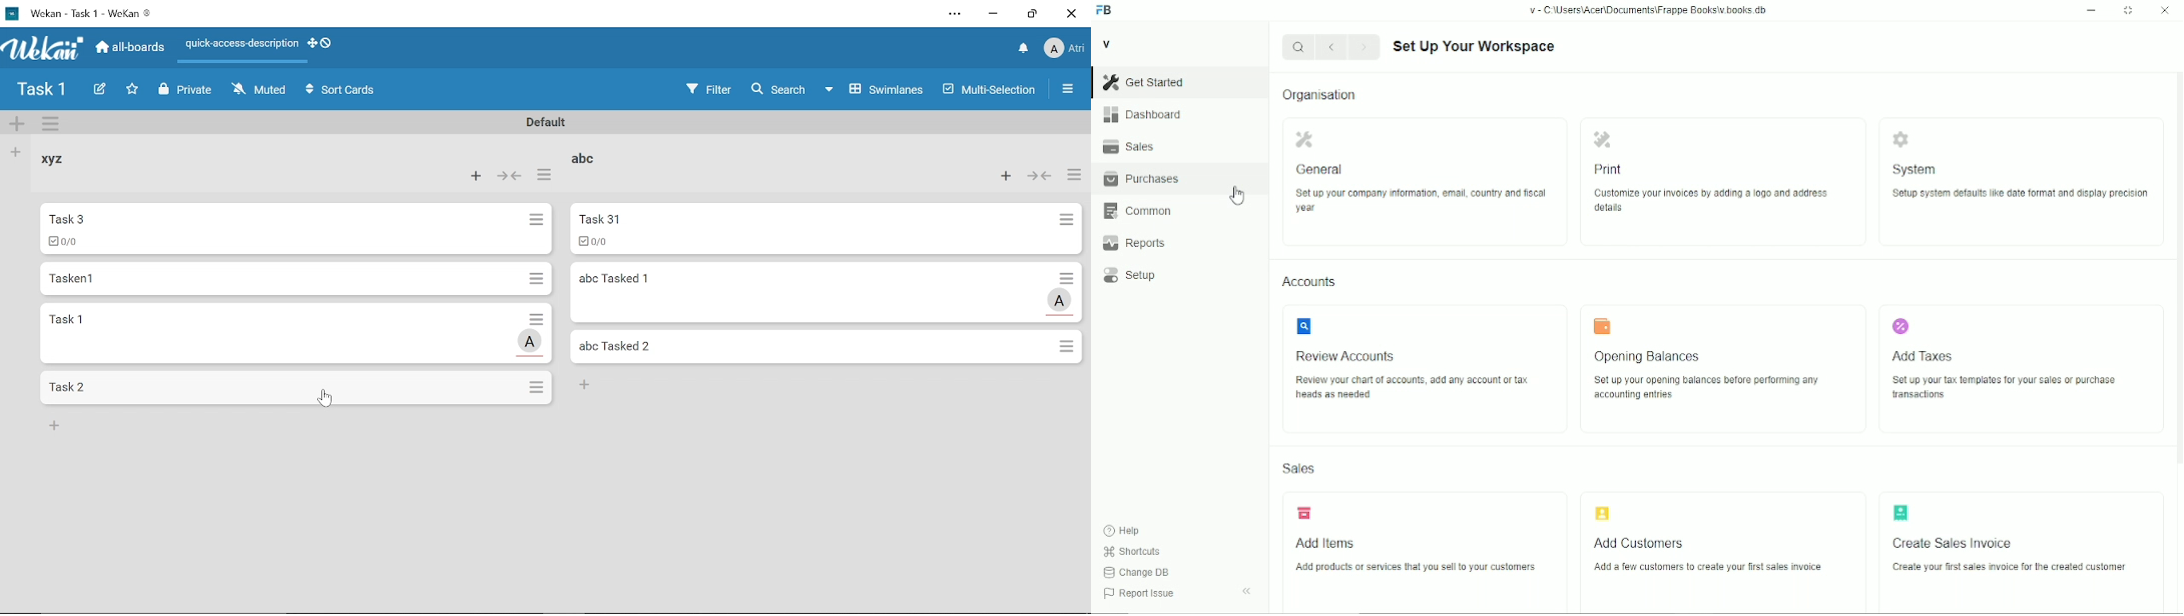 The width and height of the screenshot is (2184, 616). Describe the element at coordinates (807, 229) in the screenshot. I see `Card named "task 31"` at that location.